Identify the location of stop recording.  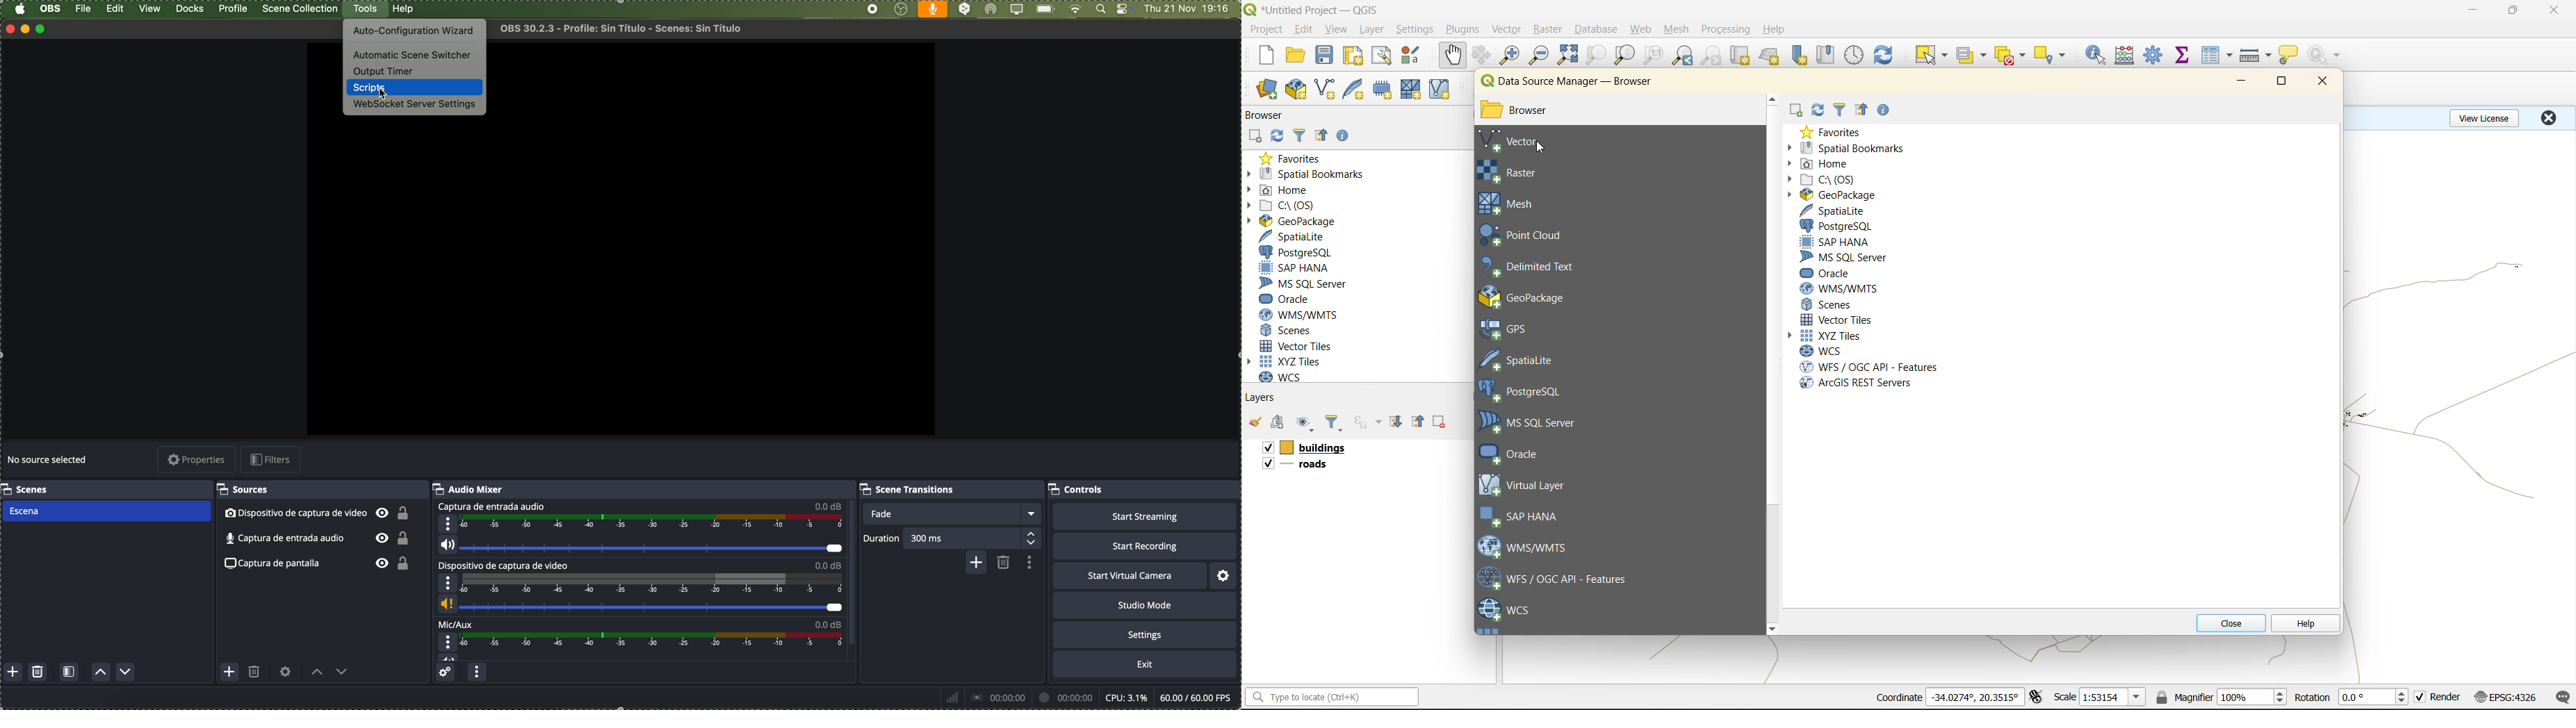
(873, 9).